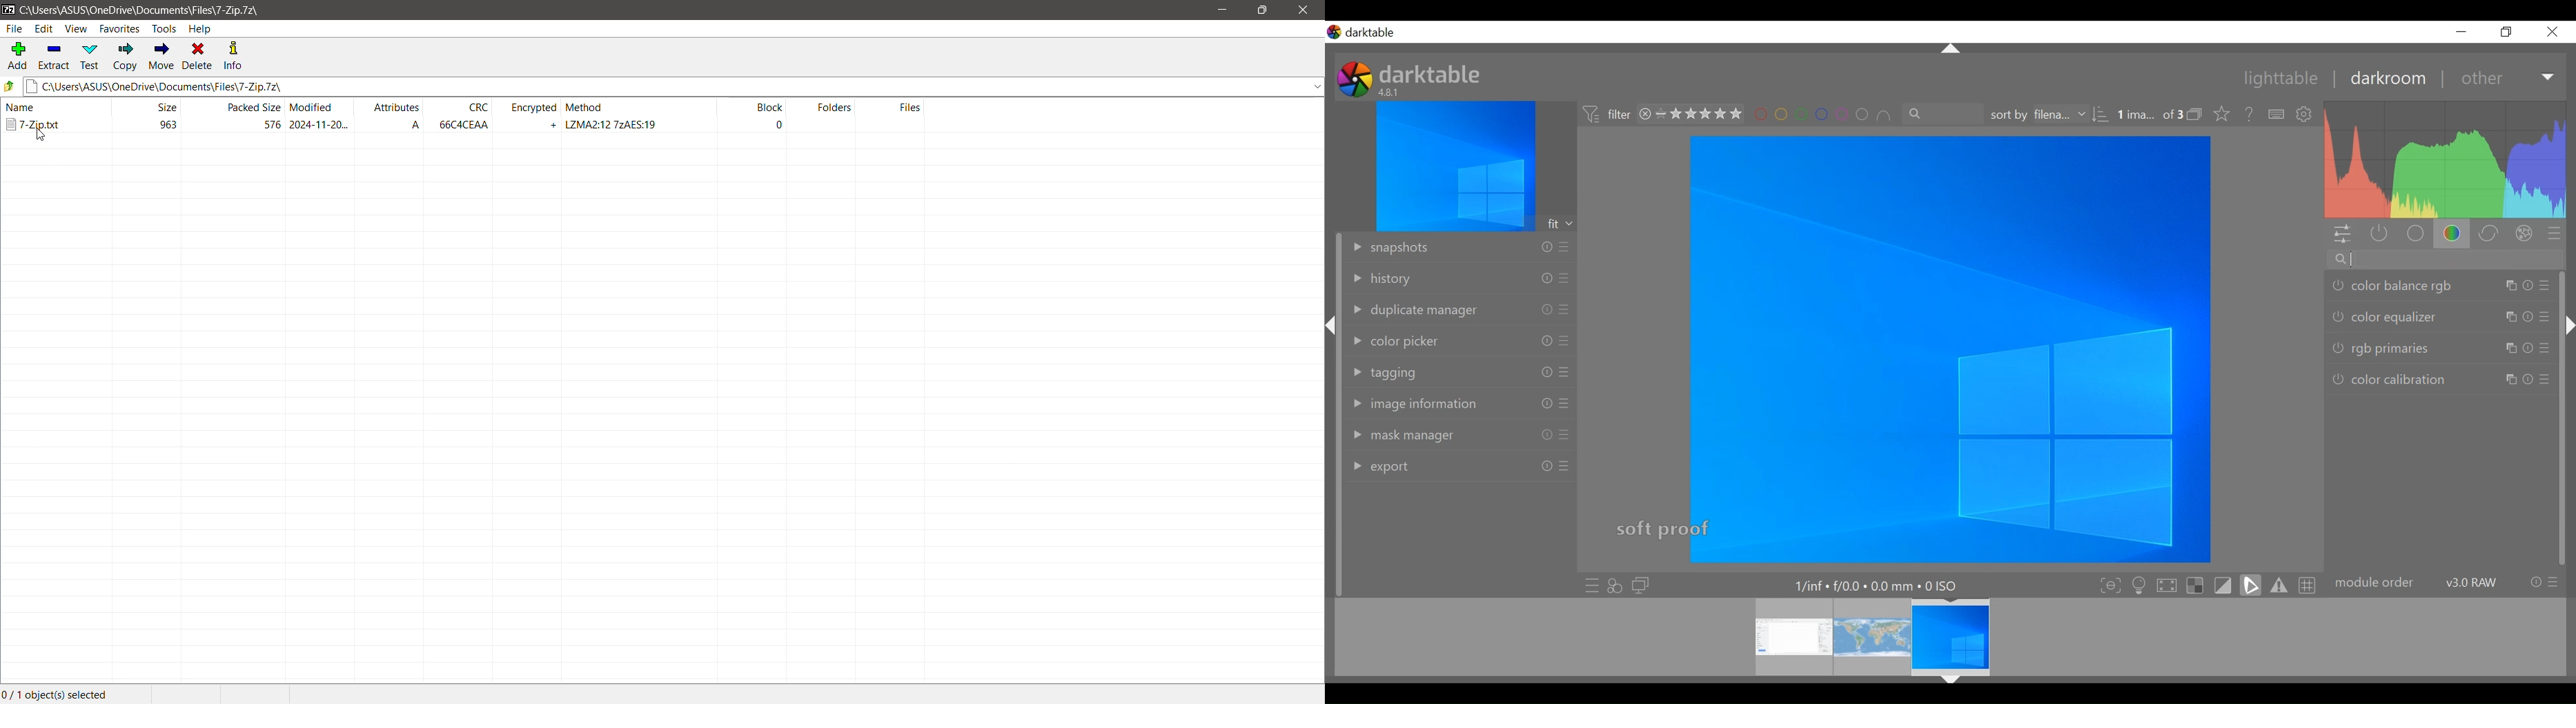  Describe the element at coordinates (120, 29) in the screenshot. I see `Favorites` at that location.